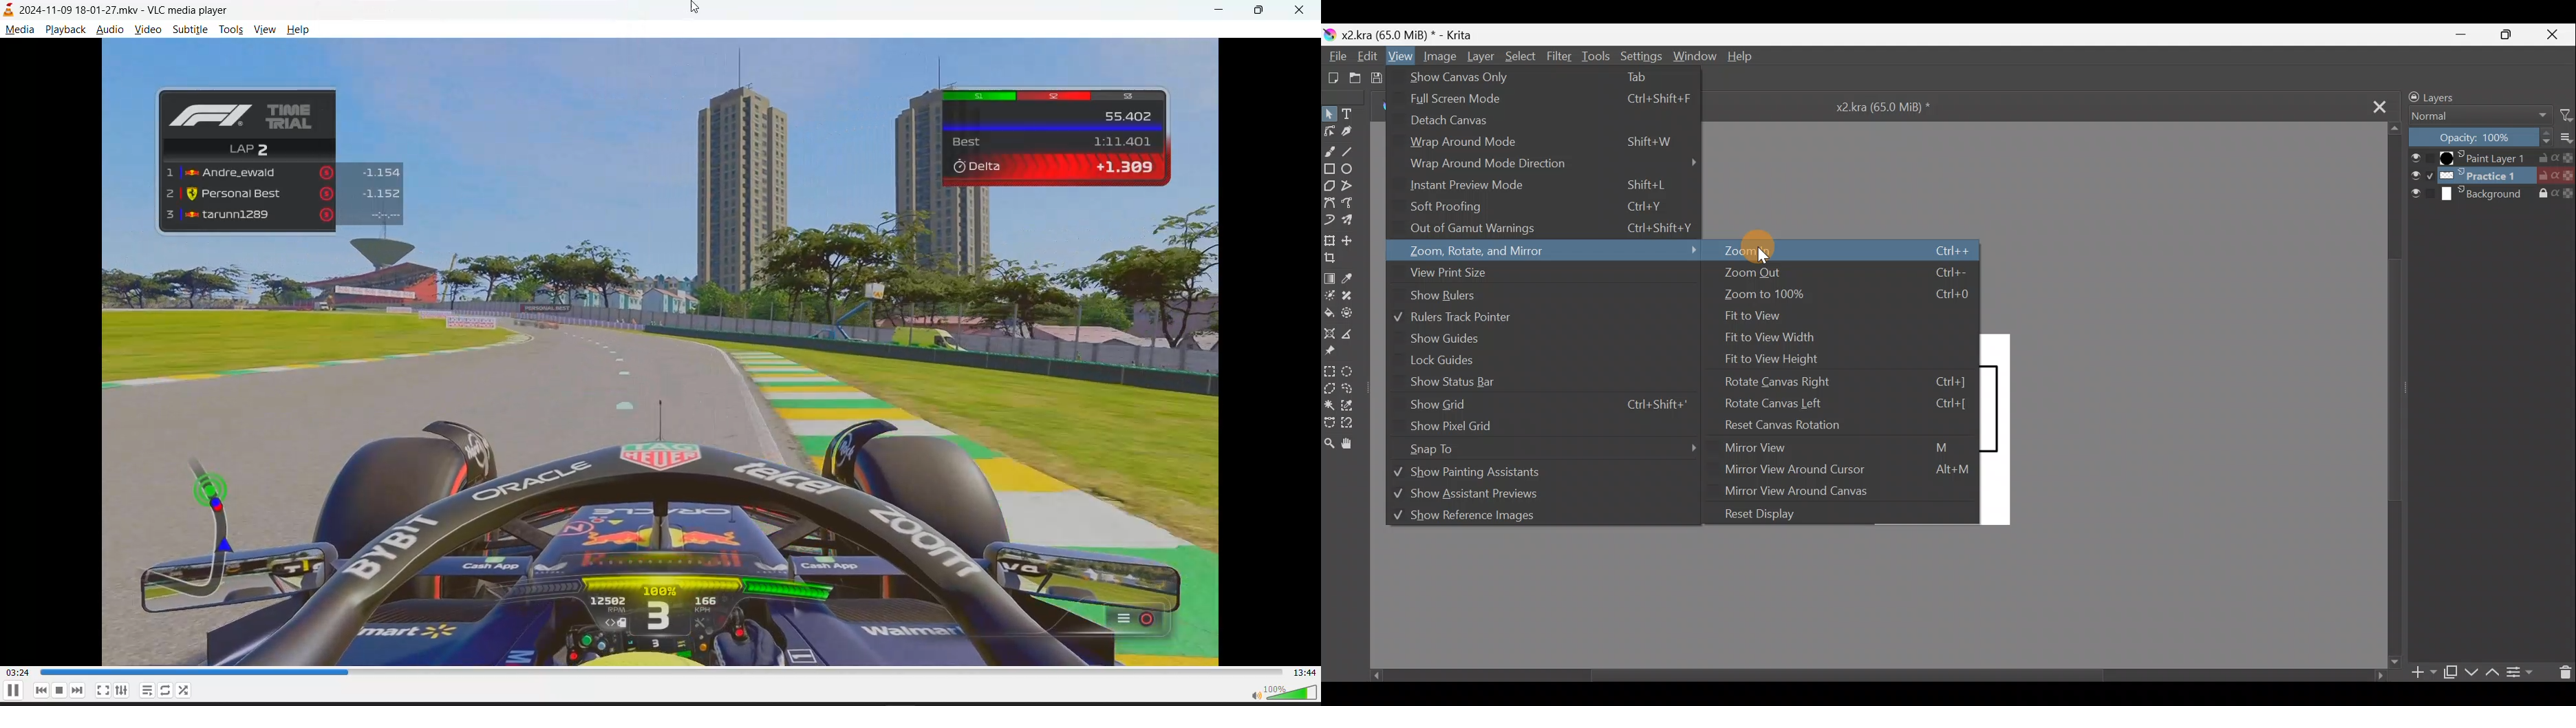 The width and height of the screenshot is (2576, 728). What do you see at coordinates (1258, 11) in the screenshot?
I see `maximize` at bounding box center [1258, 11].